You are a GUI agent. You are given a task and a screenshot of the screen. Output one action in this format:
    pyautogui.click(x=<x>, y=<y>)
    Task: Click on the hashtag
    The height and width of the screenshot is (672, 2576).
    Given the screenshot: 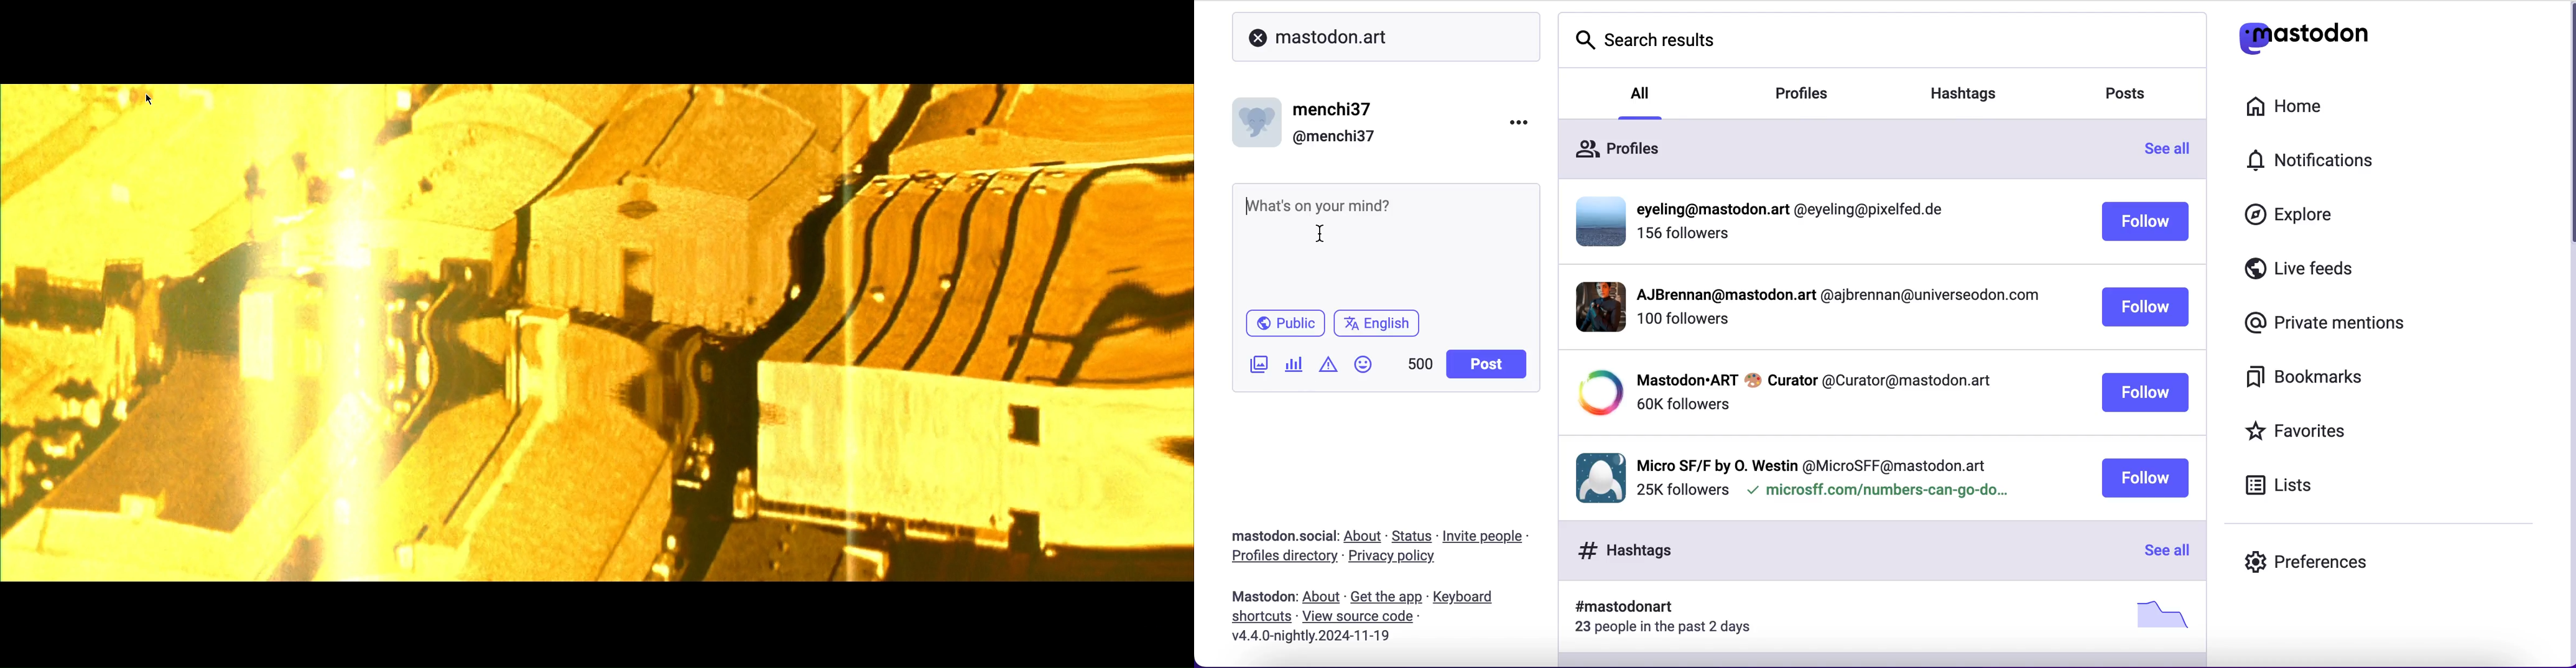 What is the action you would take?
    pyautogui.click(x=1617, y=607)
    